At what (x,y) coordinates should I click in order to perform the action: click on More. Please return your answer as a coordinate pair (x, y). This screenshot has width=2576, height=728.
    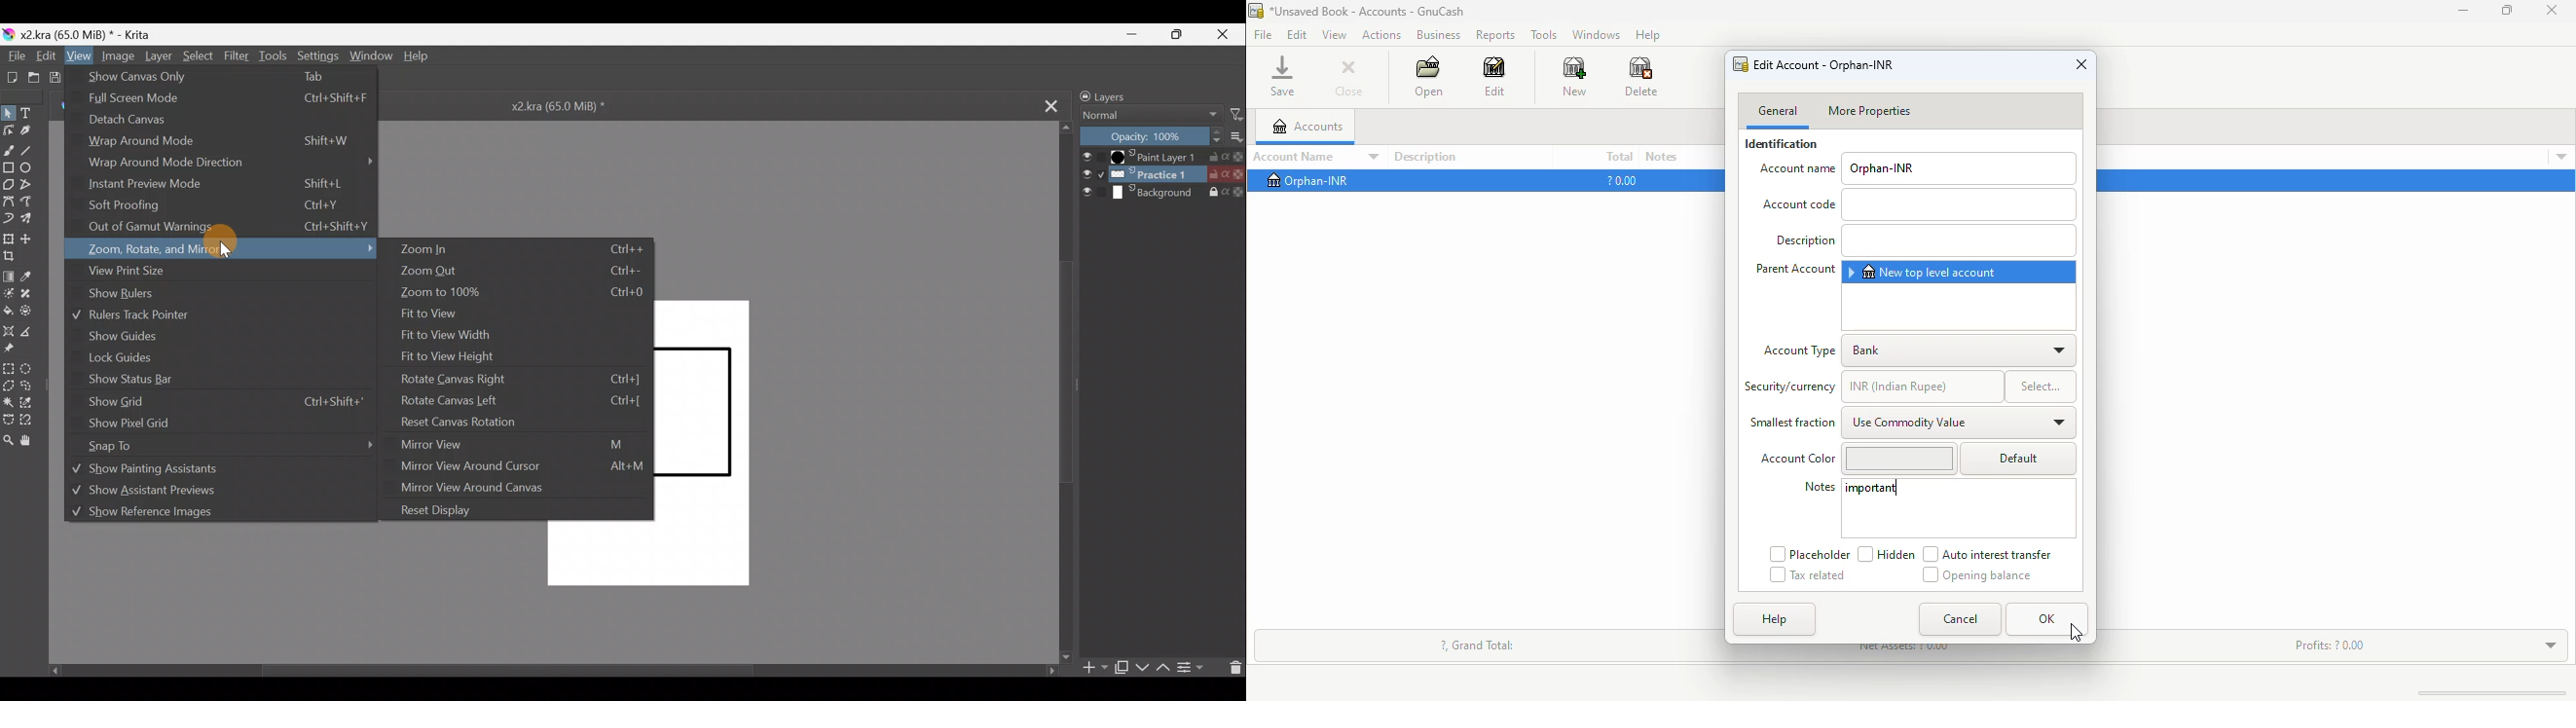
    Looking at the image, I should click on (1238, 137).